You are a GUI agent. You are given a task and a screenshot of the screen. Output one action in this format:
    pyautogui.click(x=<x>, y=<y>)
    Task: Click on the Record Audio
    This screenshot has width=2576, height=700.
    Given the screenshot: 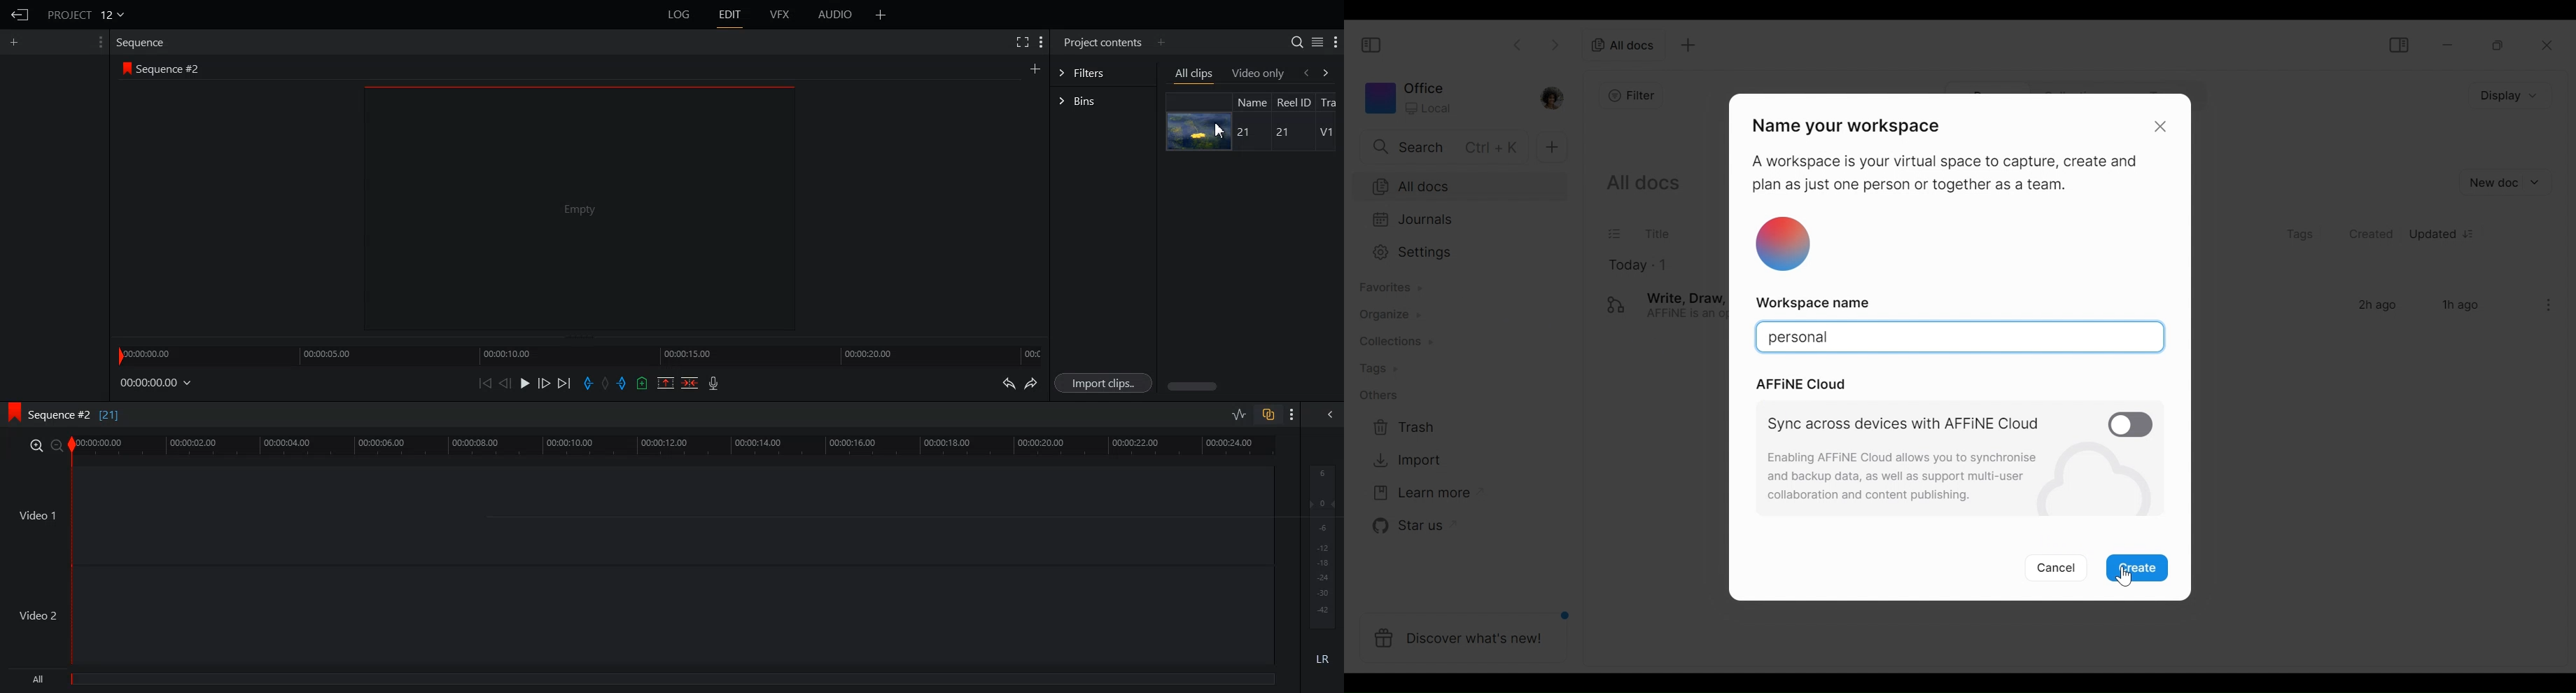 What is the action you would take?
    pyautogui.click(x=714, y=383)
    